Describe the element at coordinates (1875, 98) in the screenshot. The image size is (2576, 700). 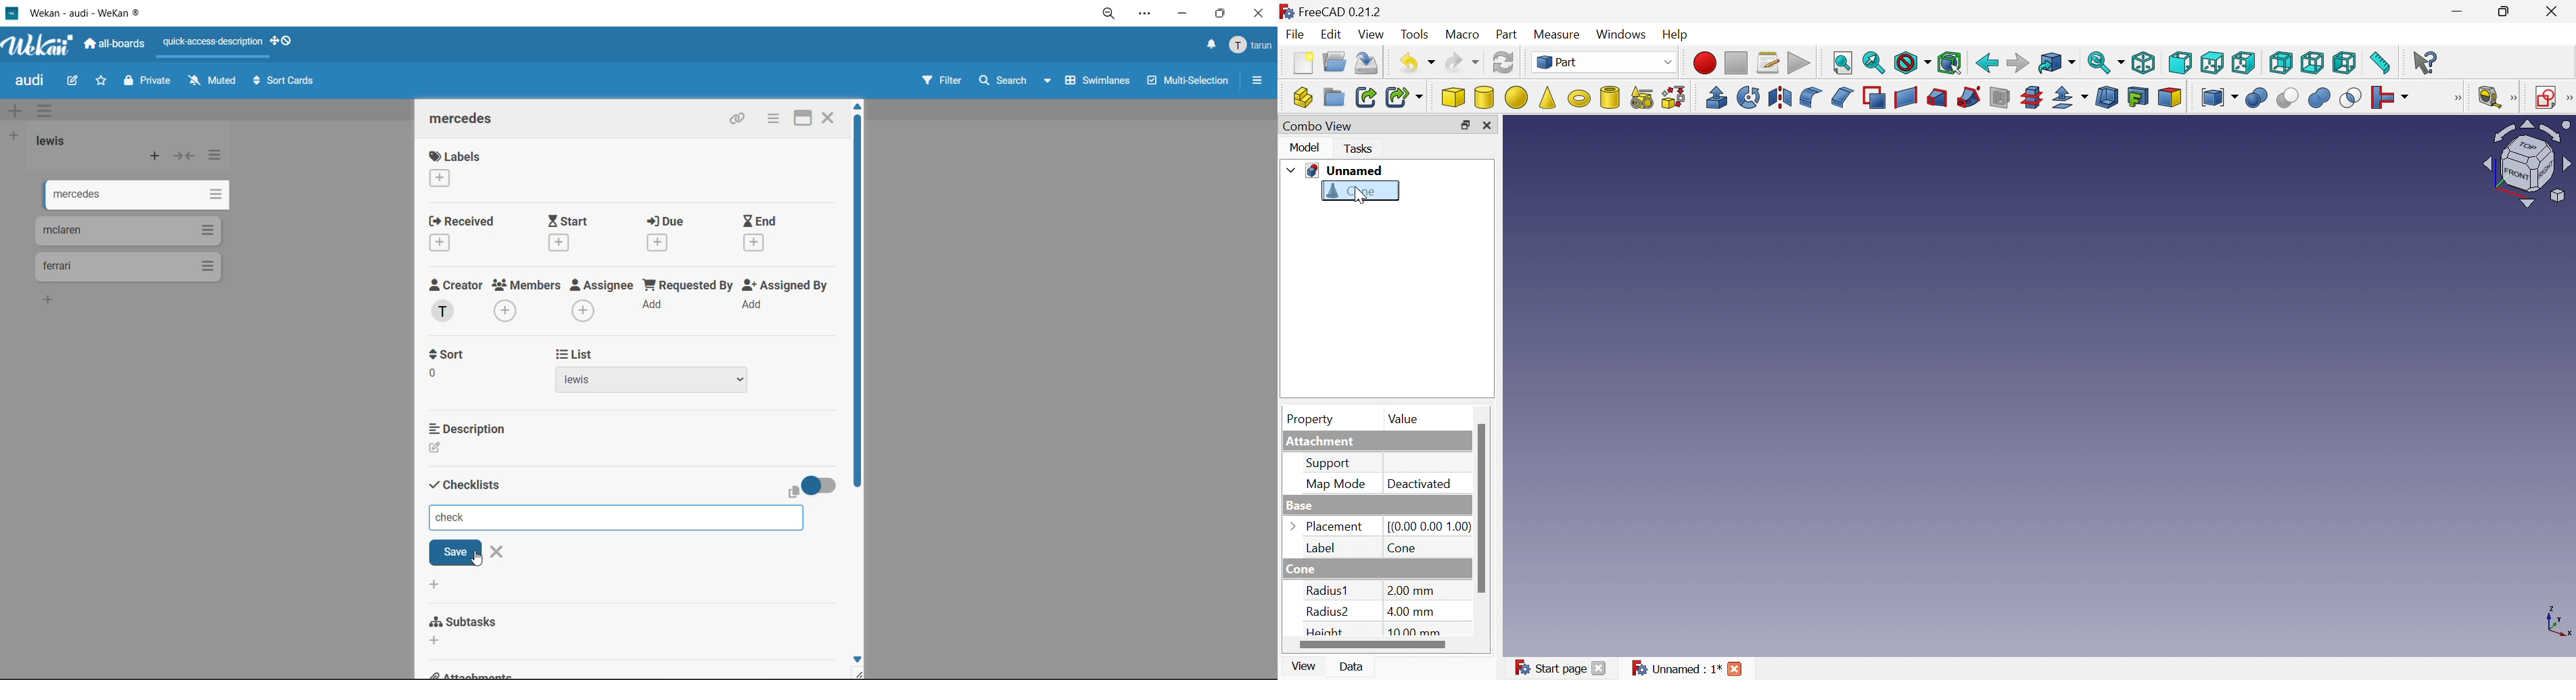
I see `Make face from wires` at that location.